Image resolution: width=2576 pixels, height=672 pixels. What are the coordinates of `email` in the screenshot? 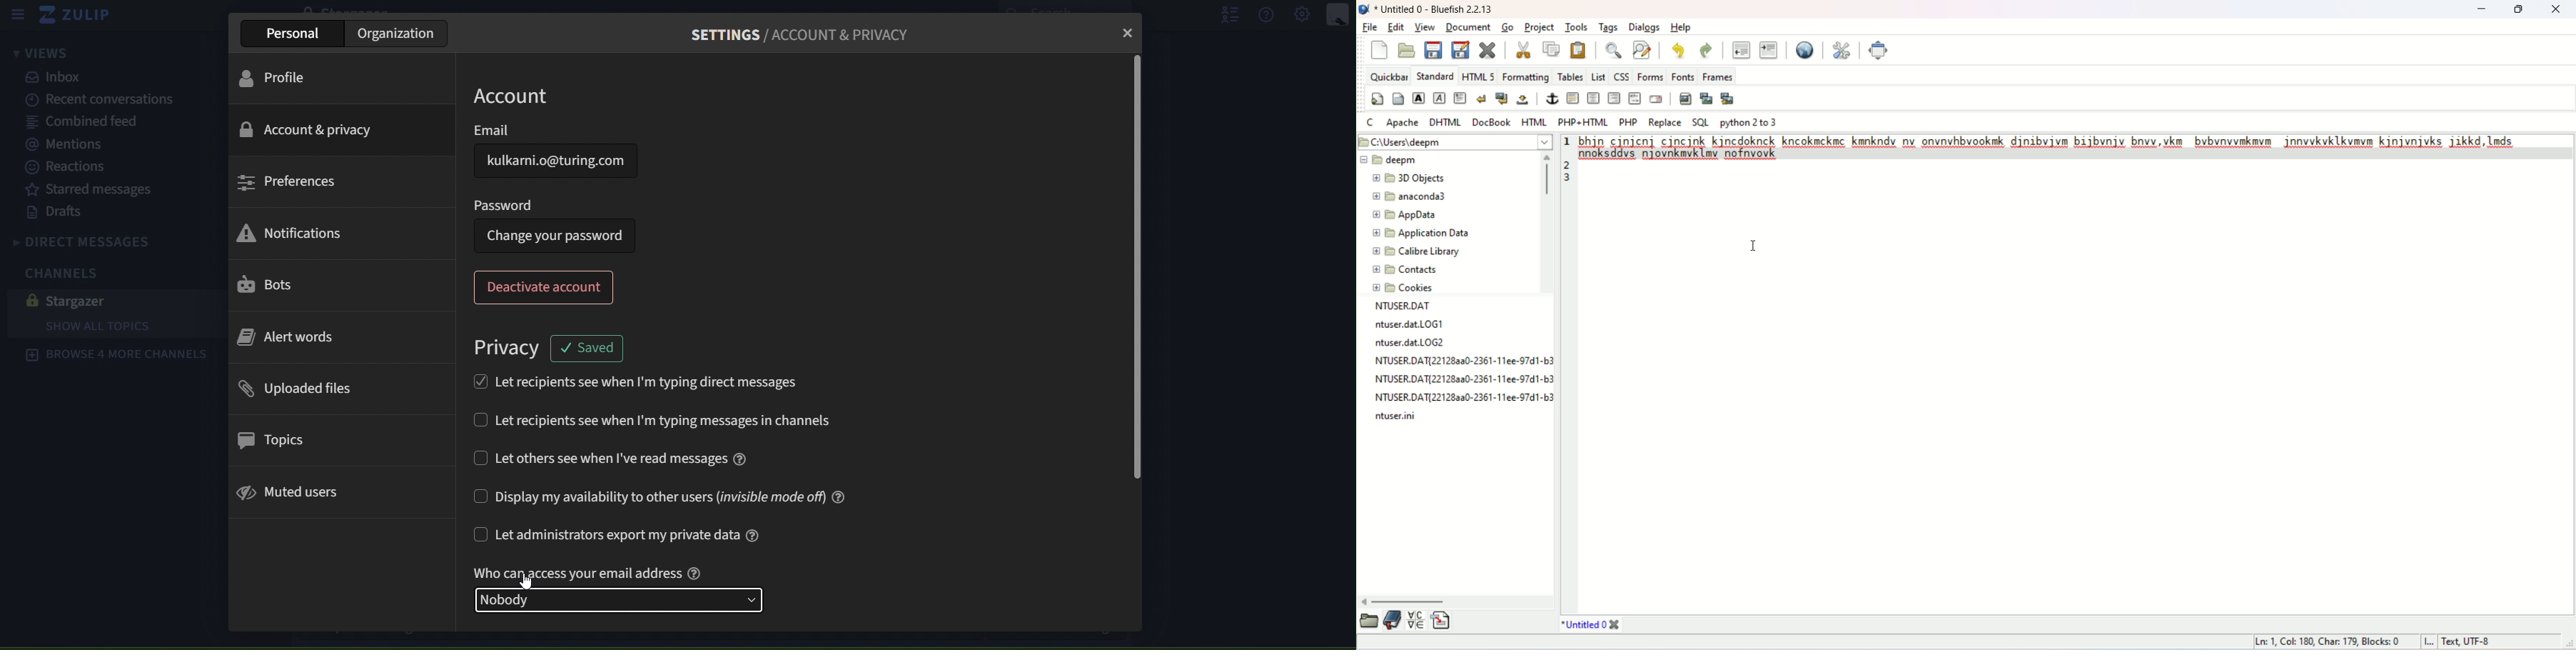 It's located at (1657, 99).